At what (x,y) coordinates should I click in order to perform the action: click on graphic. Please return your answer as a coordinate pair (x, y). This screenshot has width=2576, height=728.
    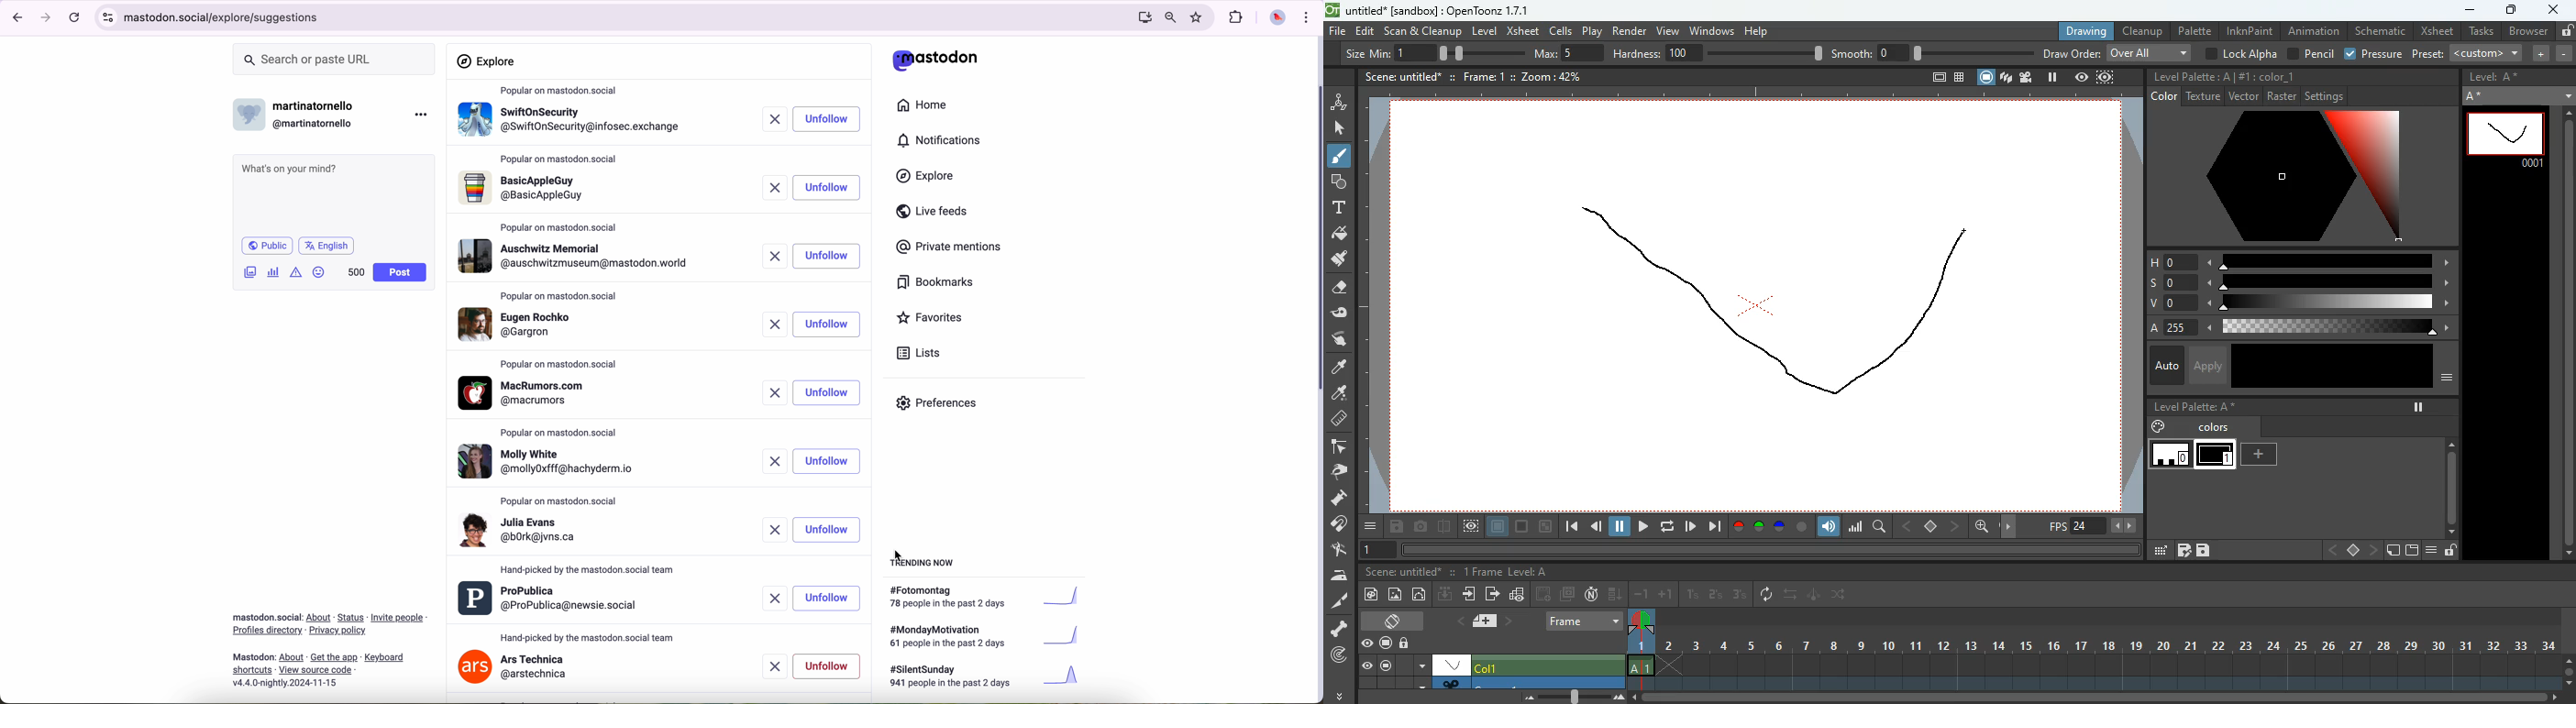
    Looking at the image, I should click on (1517, 596).